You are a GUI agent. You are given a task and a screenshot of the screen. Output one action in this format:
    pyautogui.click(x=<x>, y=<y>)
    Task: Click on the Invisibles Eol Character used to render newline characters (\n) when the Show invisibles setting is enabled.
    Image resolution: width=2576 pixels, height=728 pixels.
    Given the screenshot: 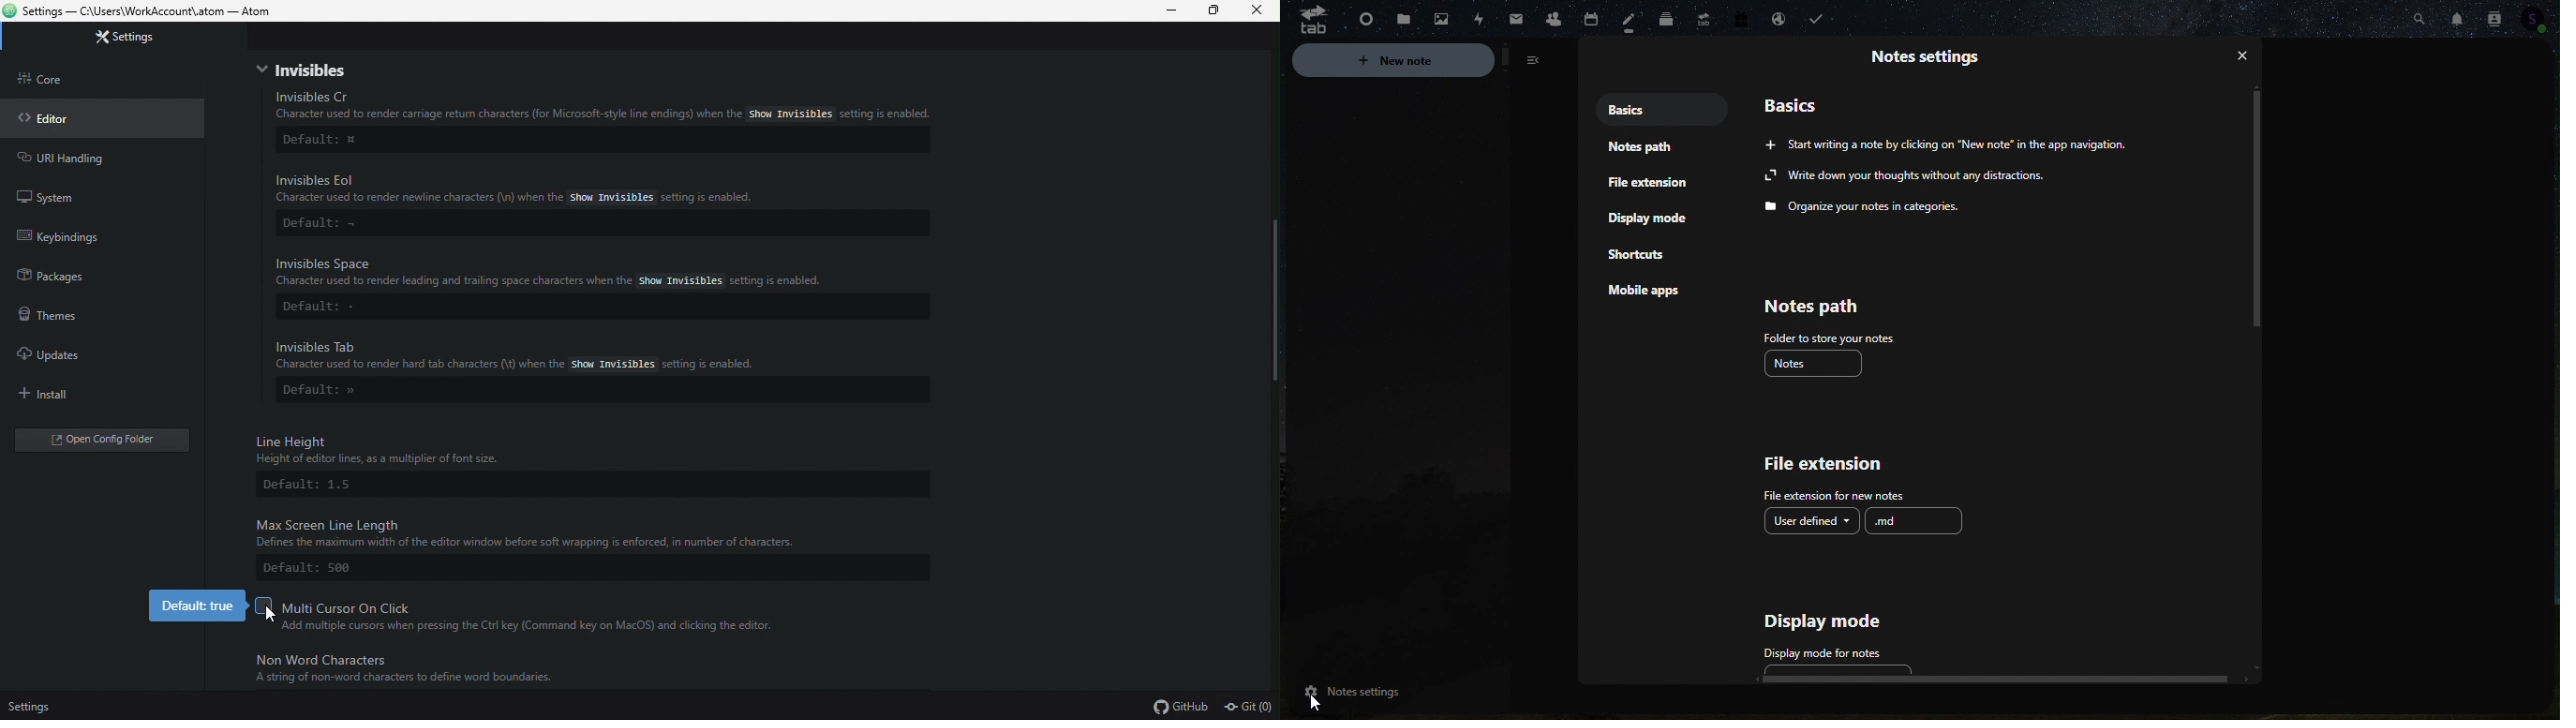 What is the action you would take?
    pyautogui.click(x=527, y=188)
    